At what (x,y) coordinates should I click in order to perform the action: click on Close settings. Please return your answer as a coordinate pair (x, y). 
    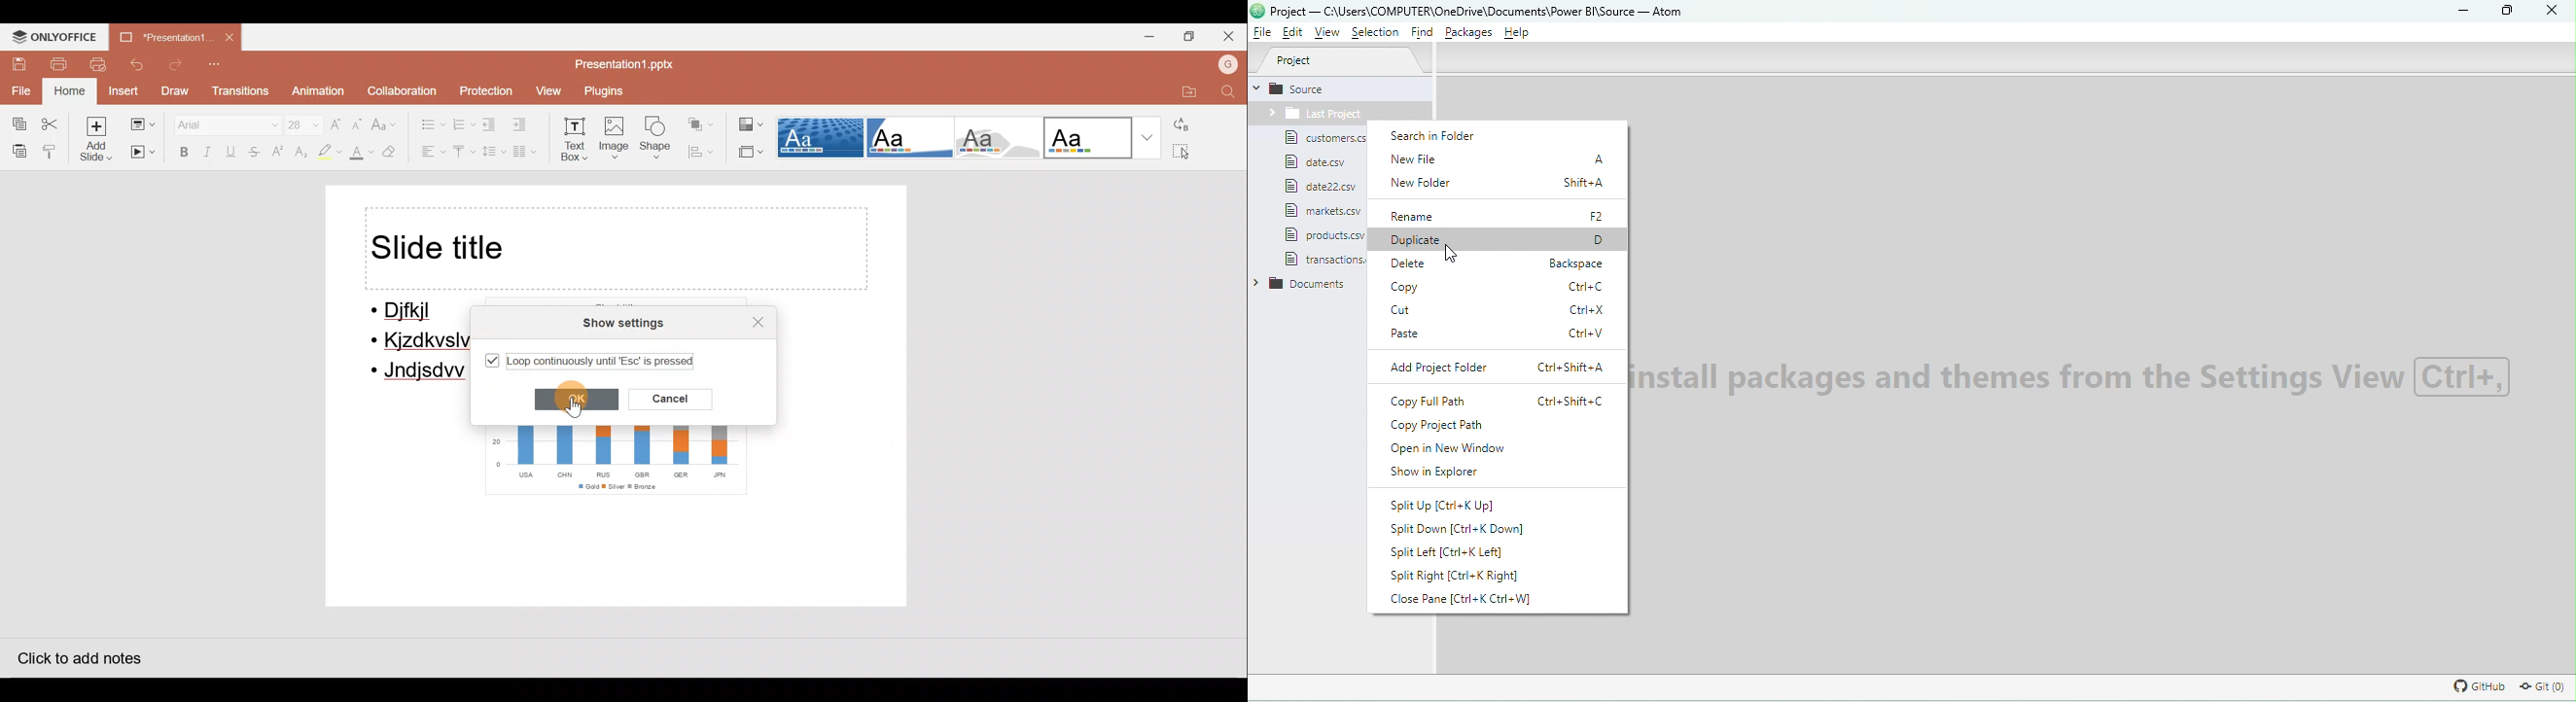
    Looking at the image, I should click on (753, 321).